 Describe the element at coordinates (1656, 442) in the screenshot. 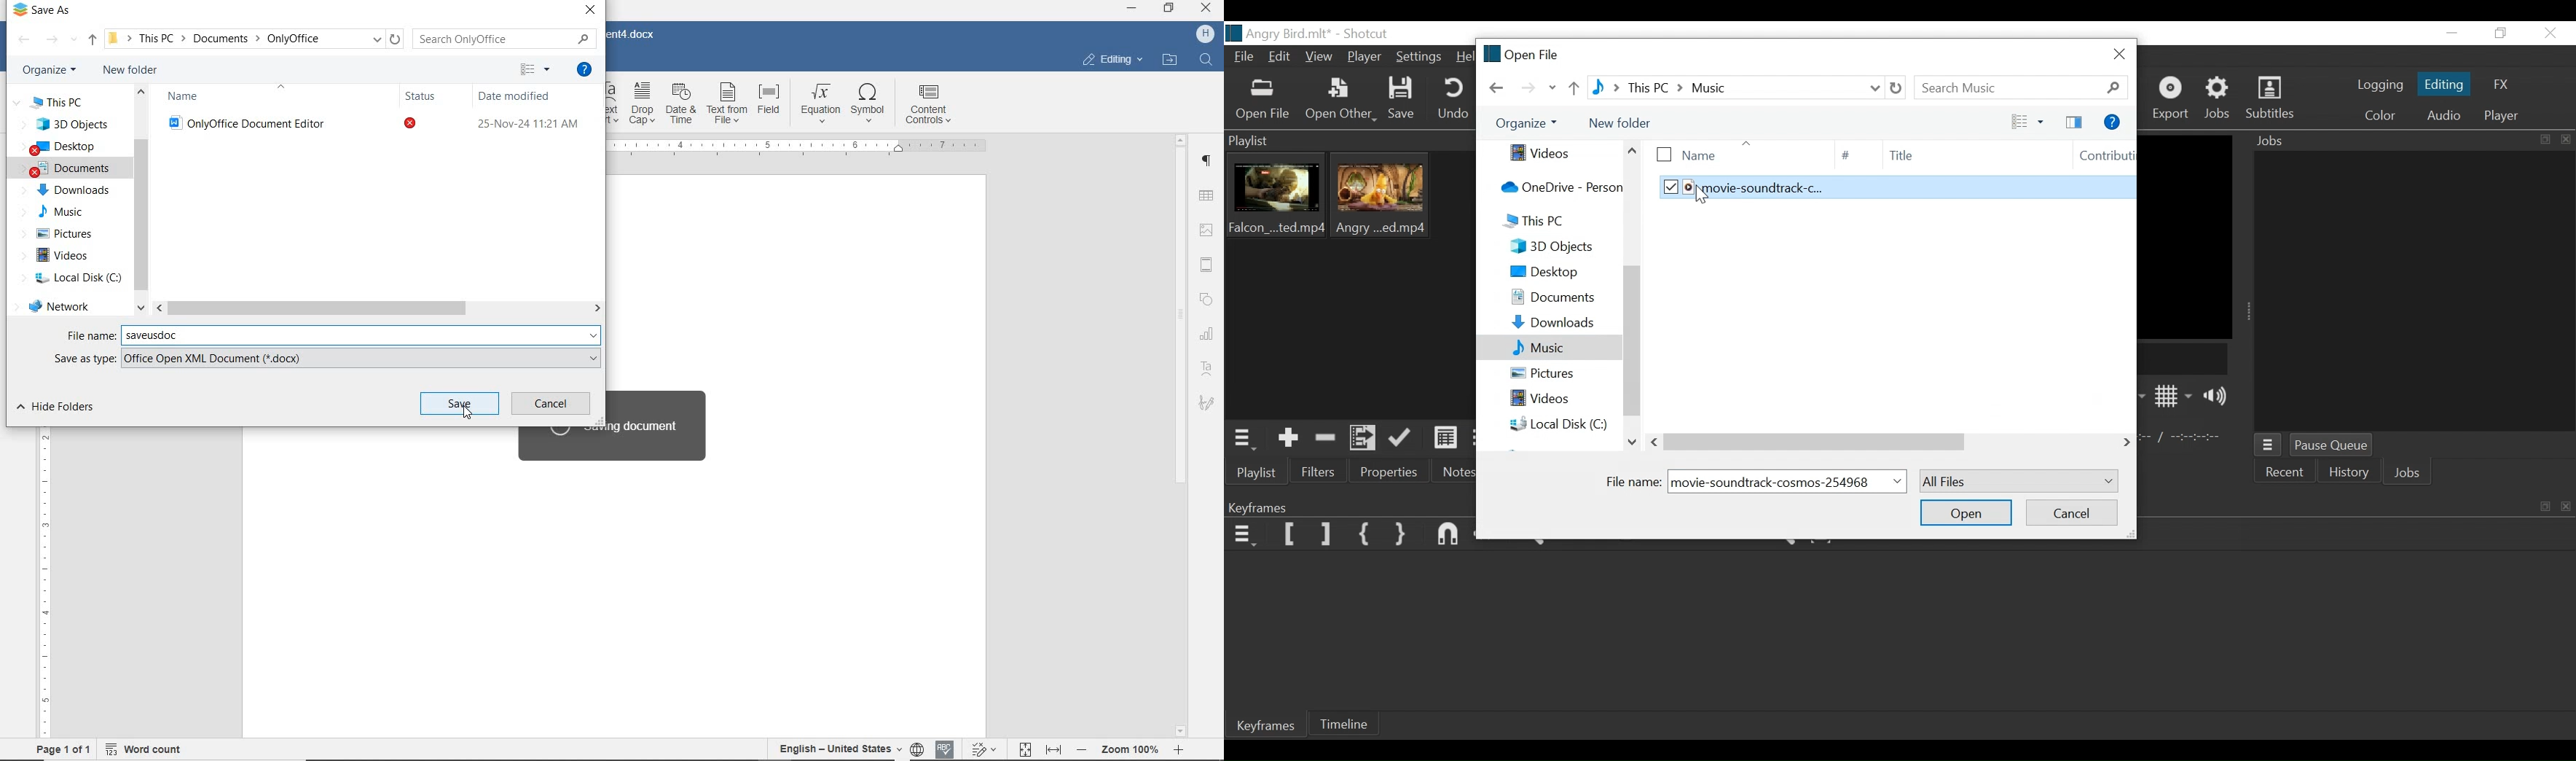

I see `Scroll left` at that location.